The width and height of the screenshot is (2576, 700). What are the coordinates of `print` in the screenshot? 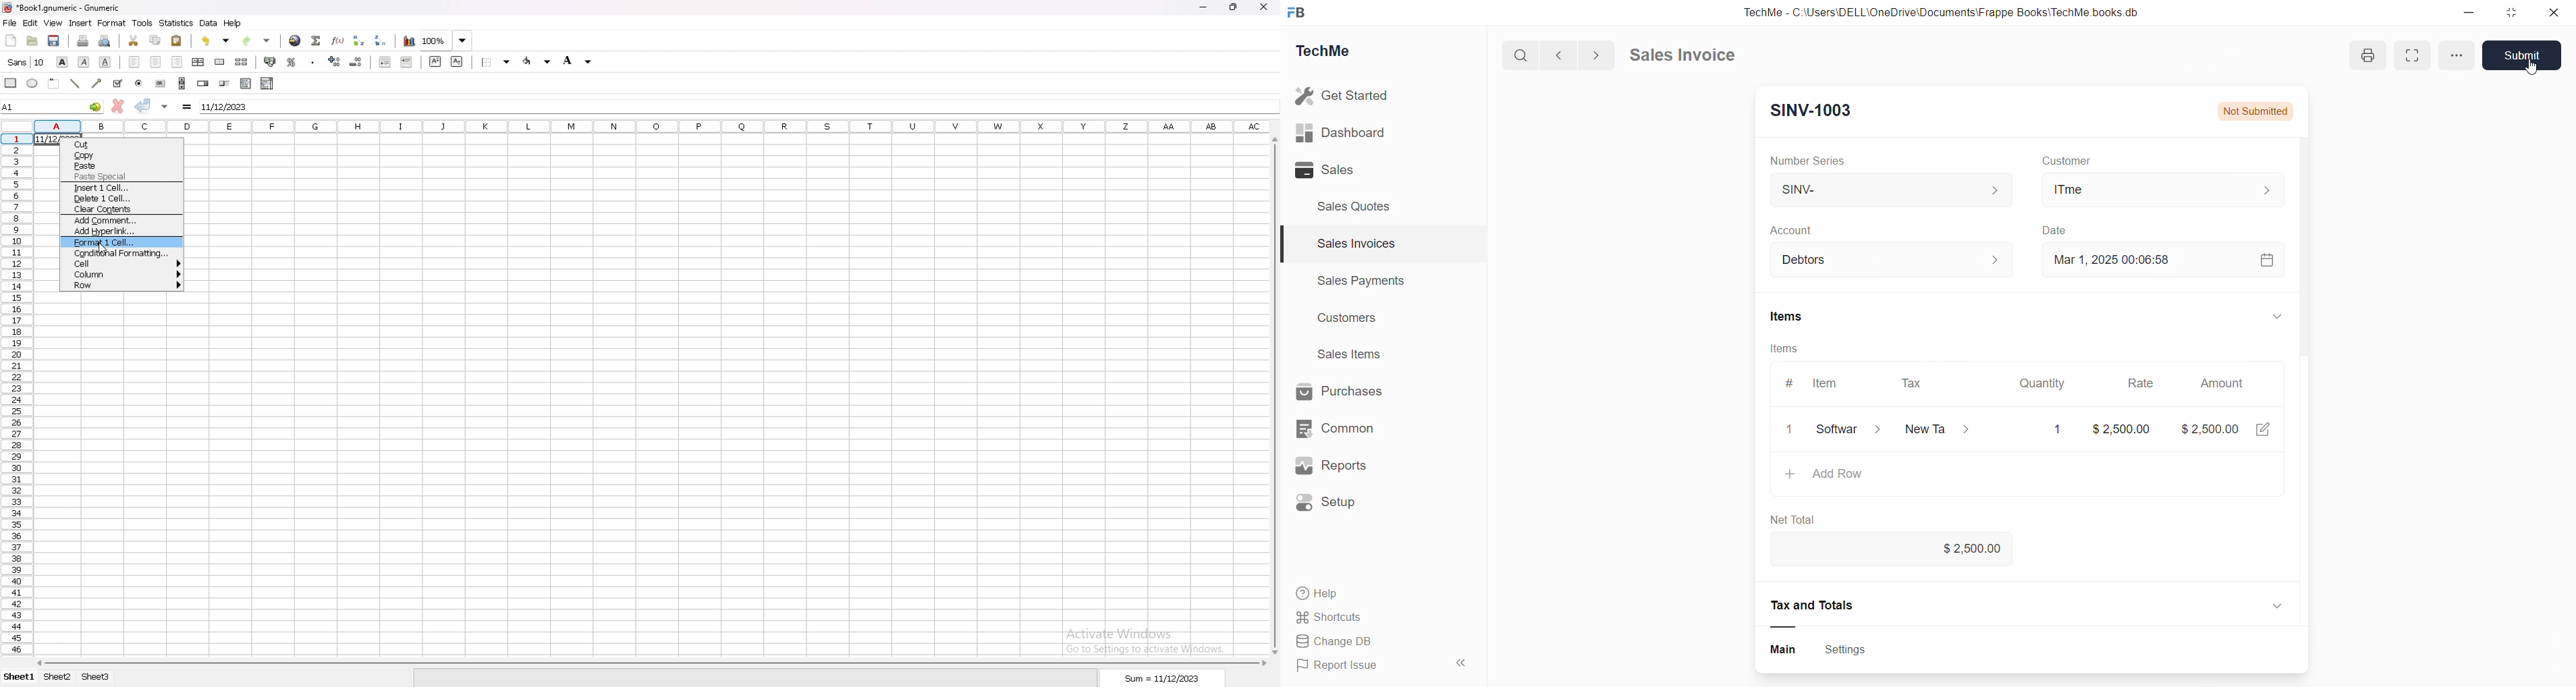 It's located at (2365, 55).